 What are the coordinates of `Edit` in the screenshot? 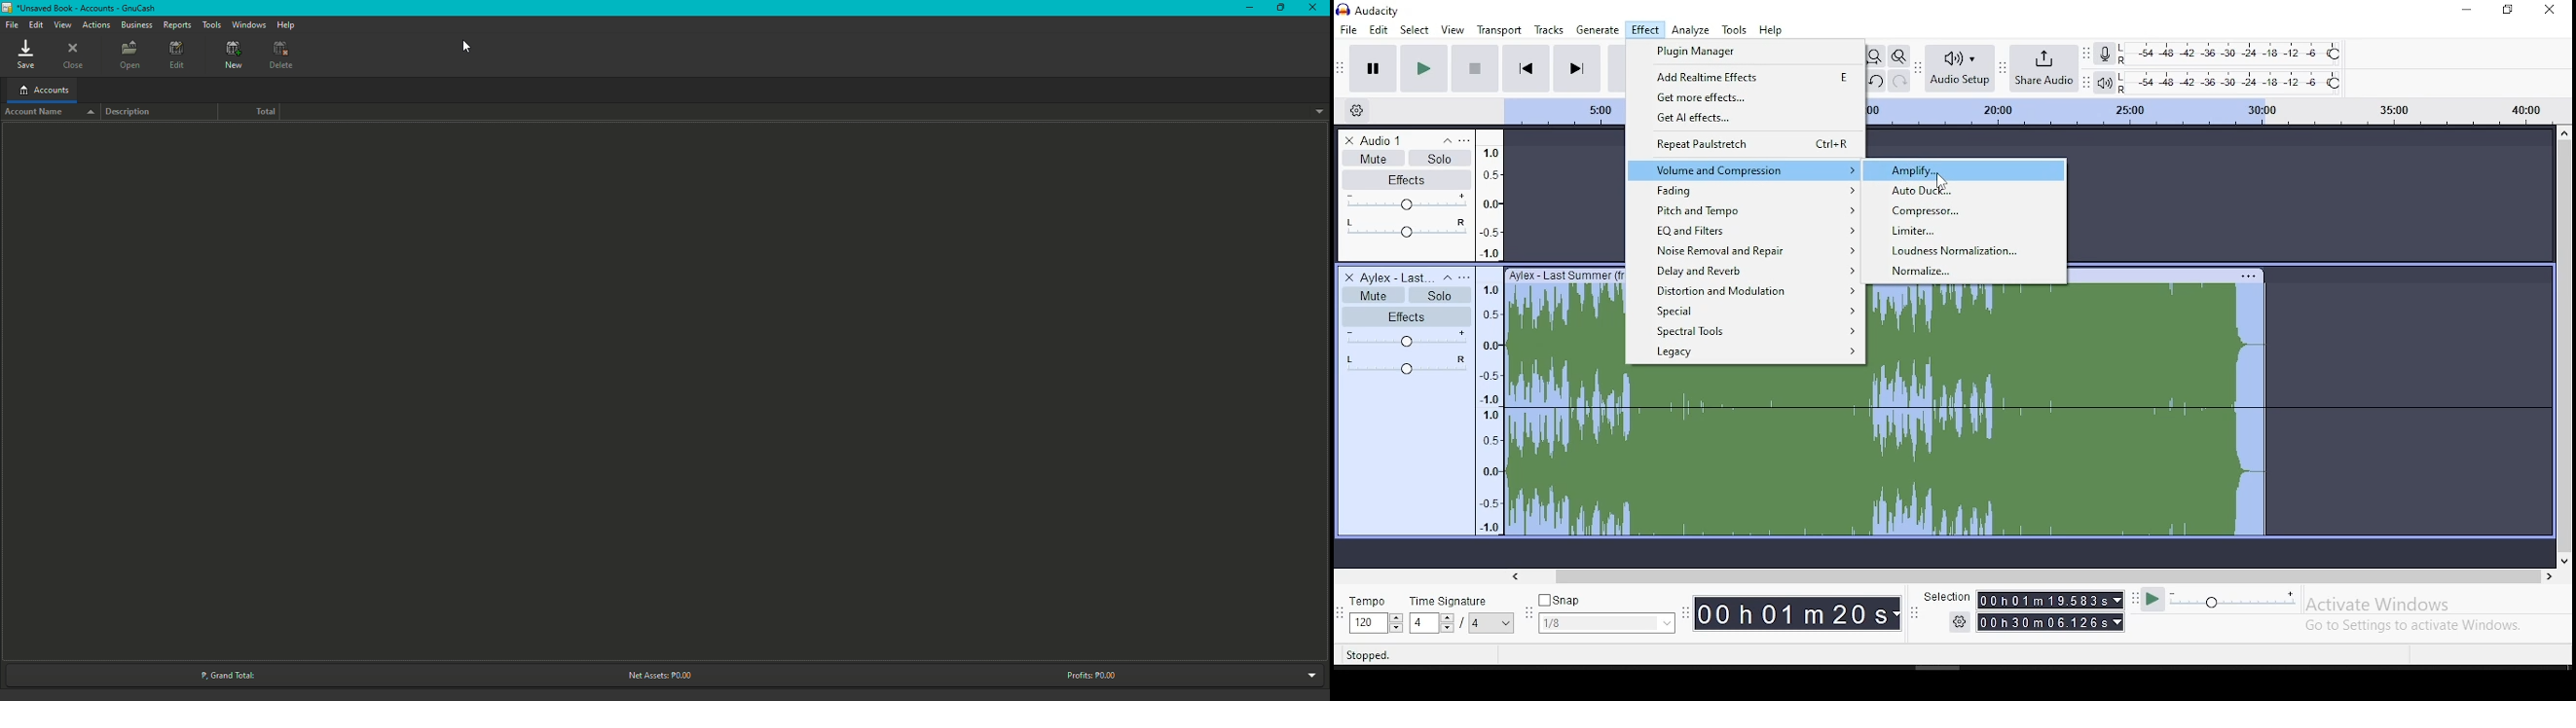 It's located at (37, 24).